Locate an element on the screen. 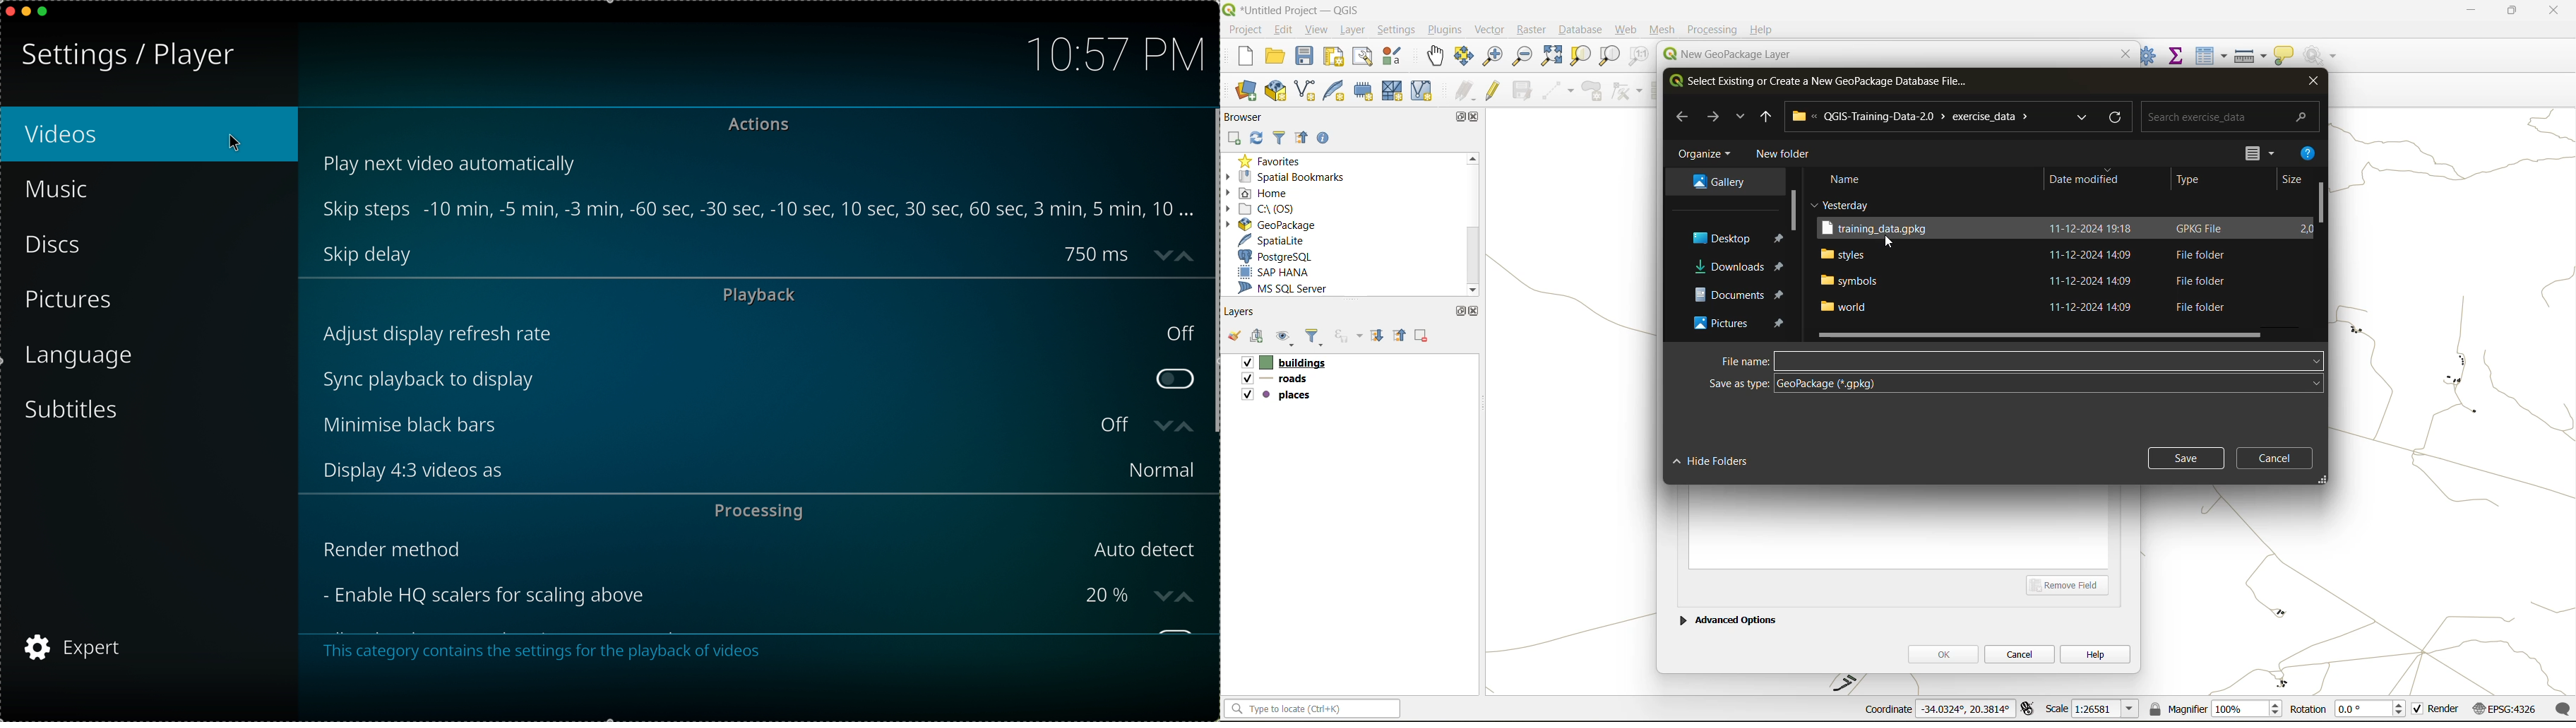  Cursor is located at coordinates (230, 144).